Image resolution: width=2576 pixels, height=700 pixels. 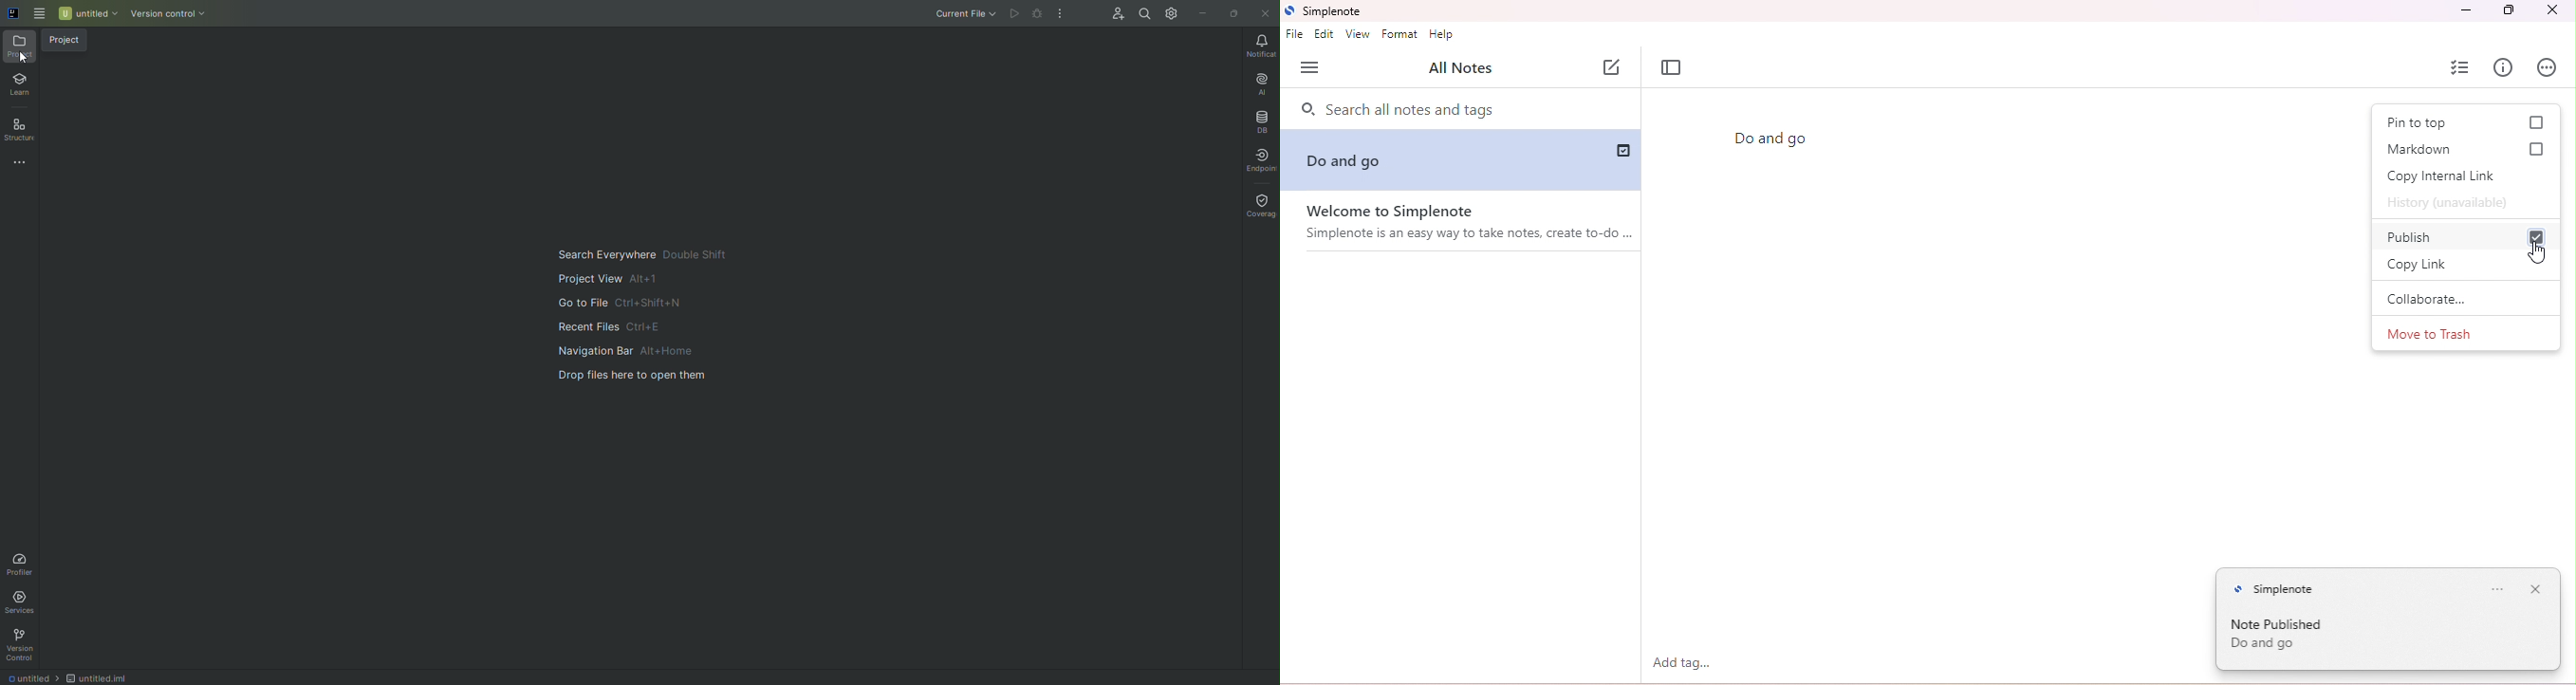 What do you see at coordinates (2291, 637) in the screenshot?
I see `note published` at bounding box center [2291, 637].